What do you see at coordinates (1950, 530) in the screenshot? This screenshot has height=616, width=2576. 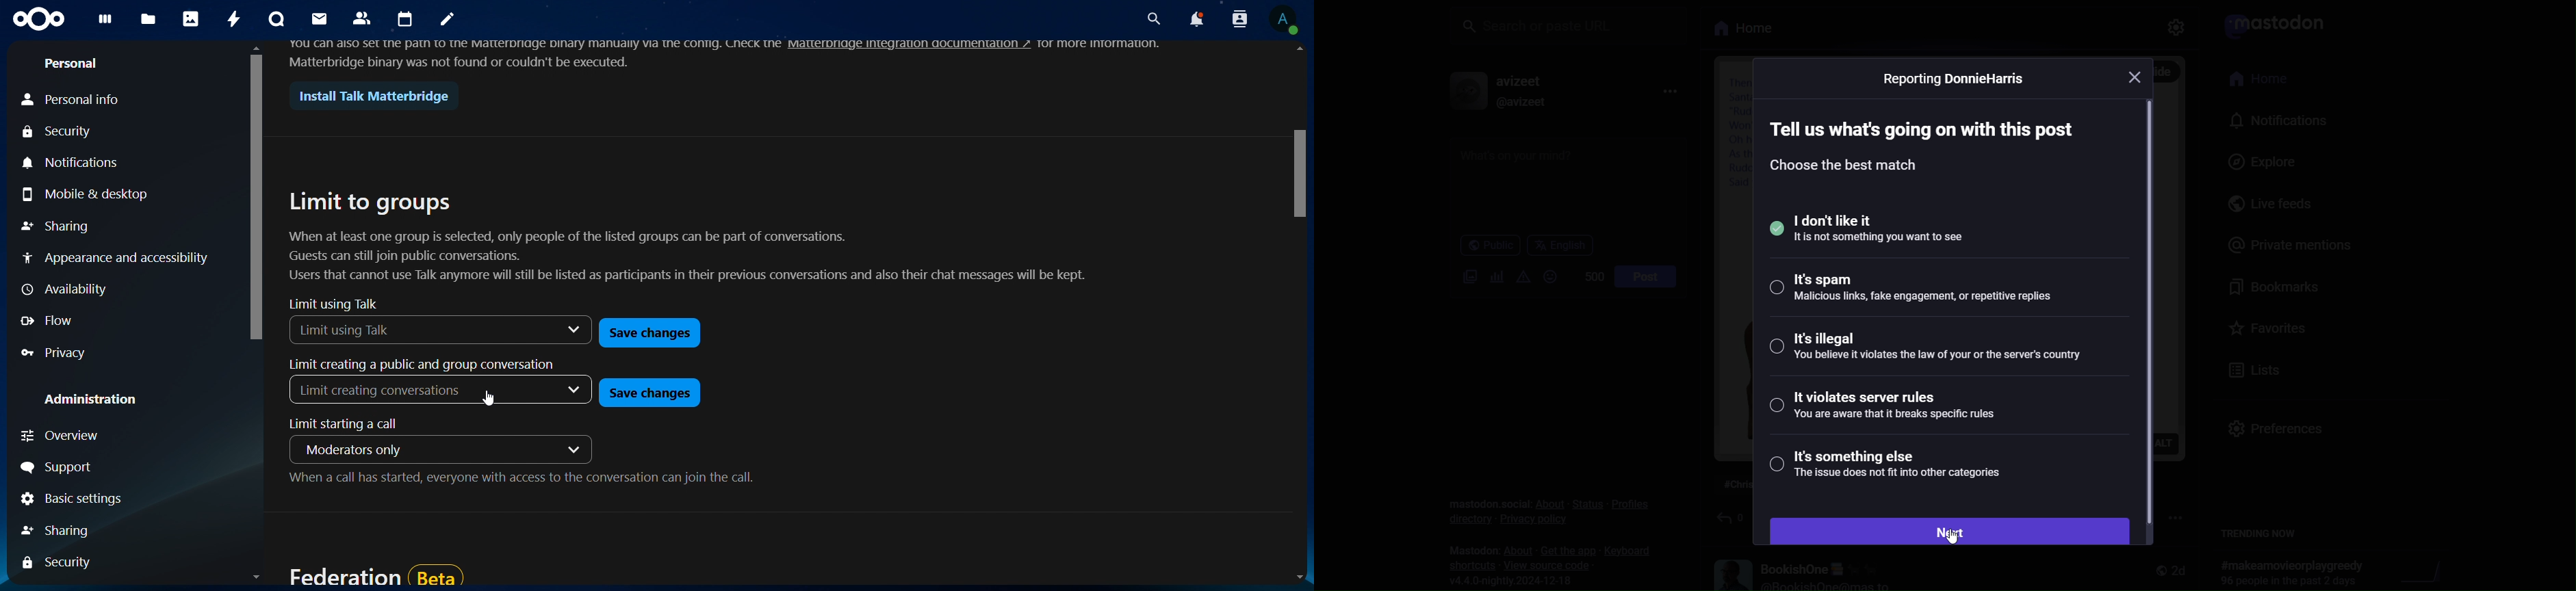 I see `Nee` at bounding box center [1950, 530].